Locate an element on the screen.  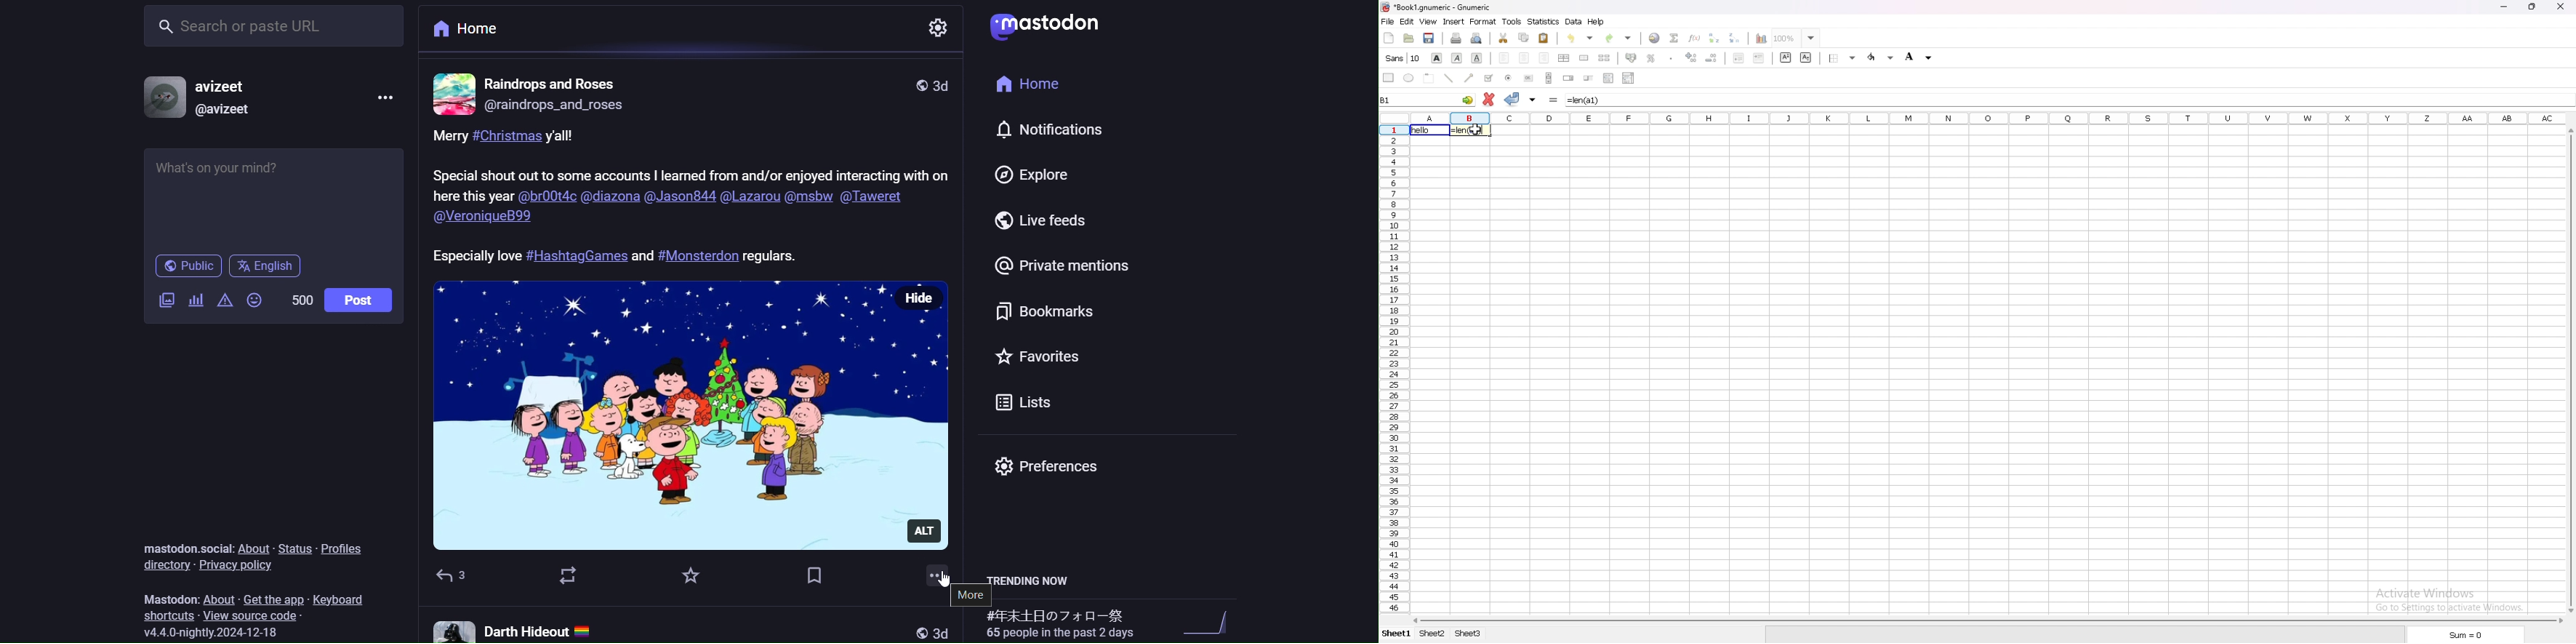
explore is located at coordinates (1030, 173).